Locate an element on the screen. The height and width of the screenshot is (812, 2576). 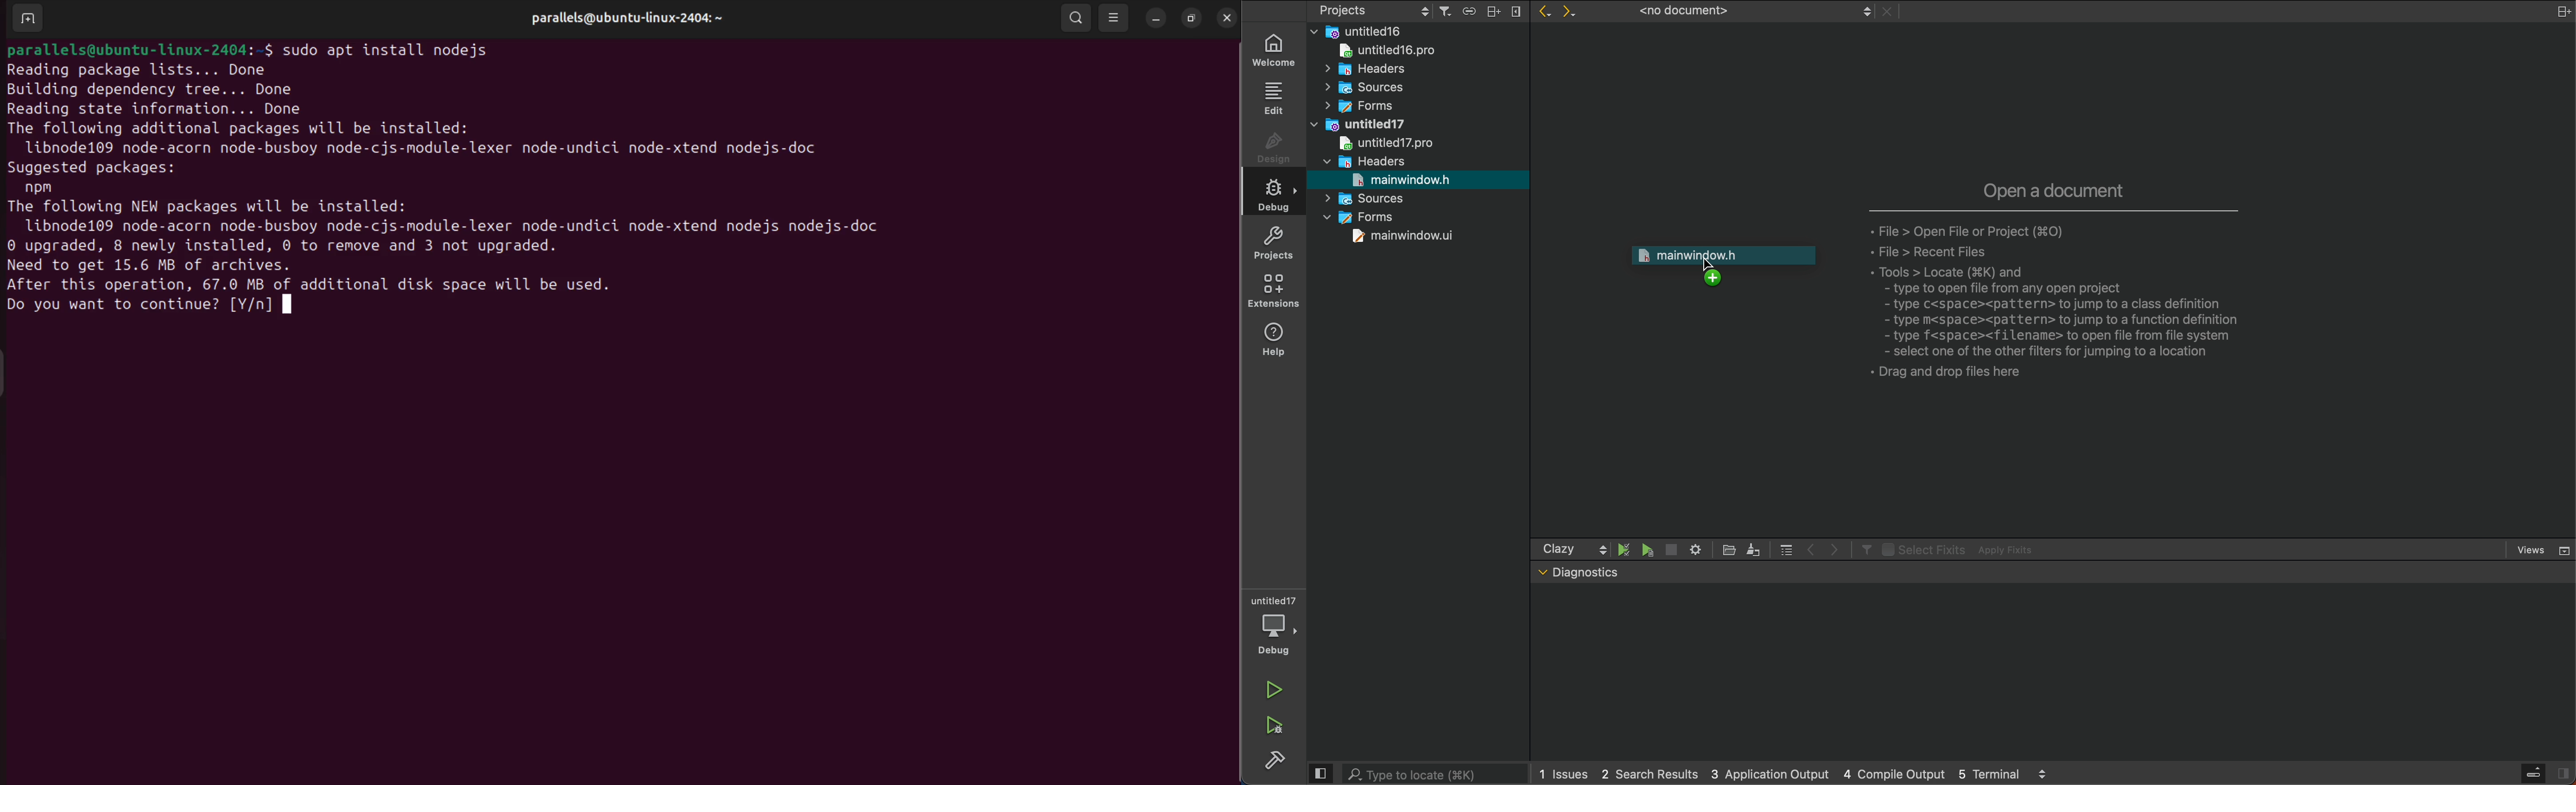
split tab is located at coordinates (2556, 11).